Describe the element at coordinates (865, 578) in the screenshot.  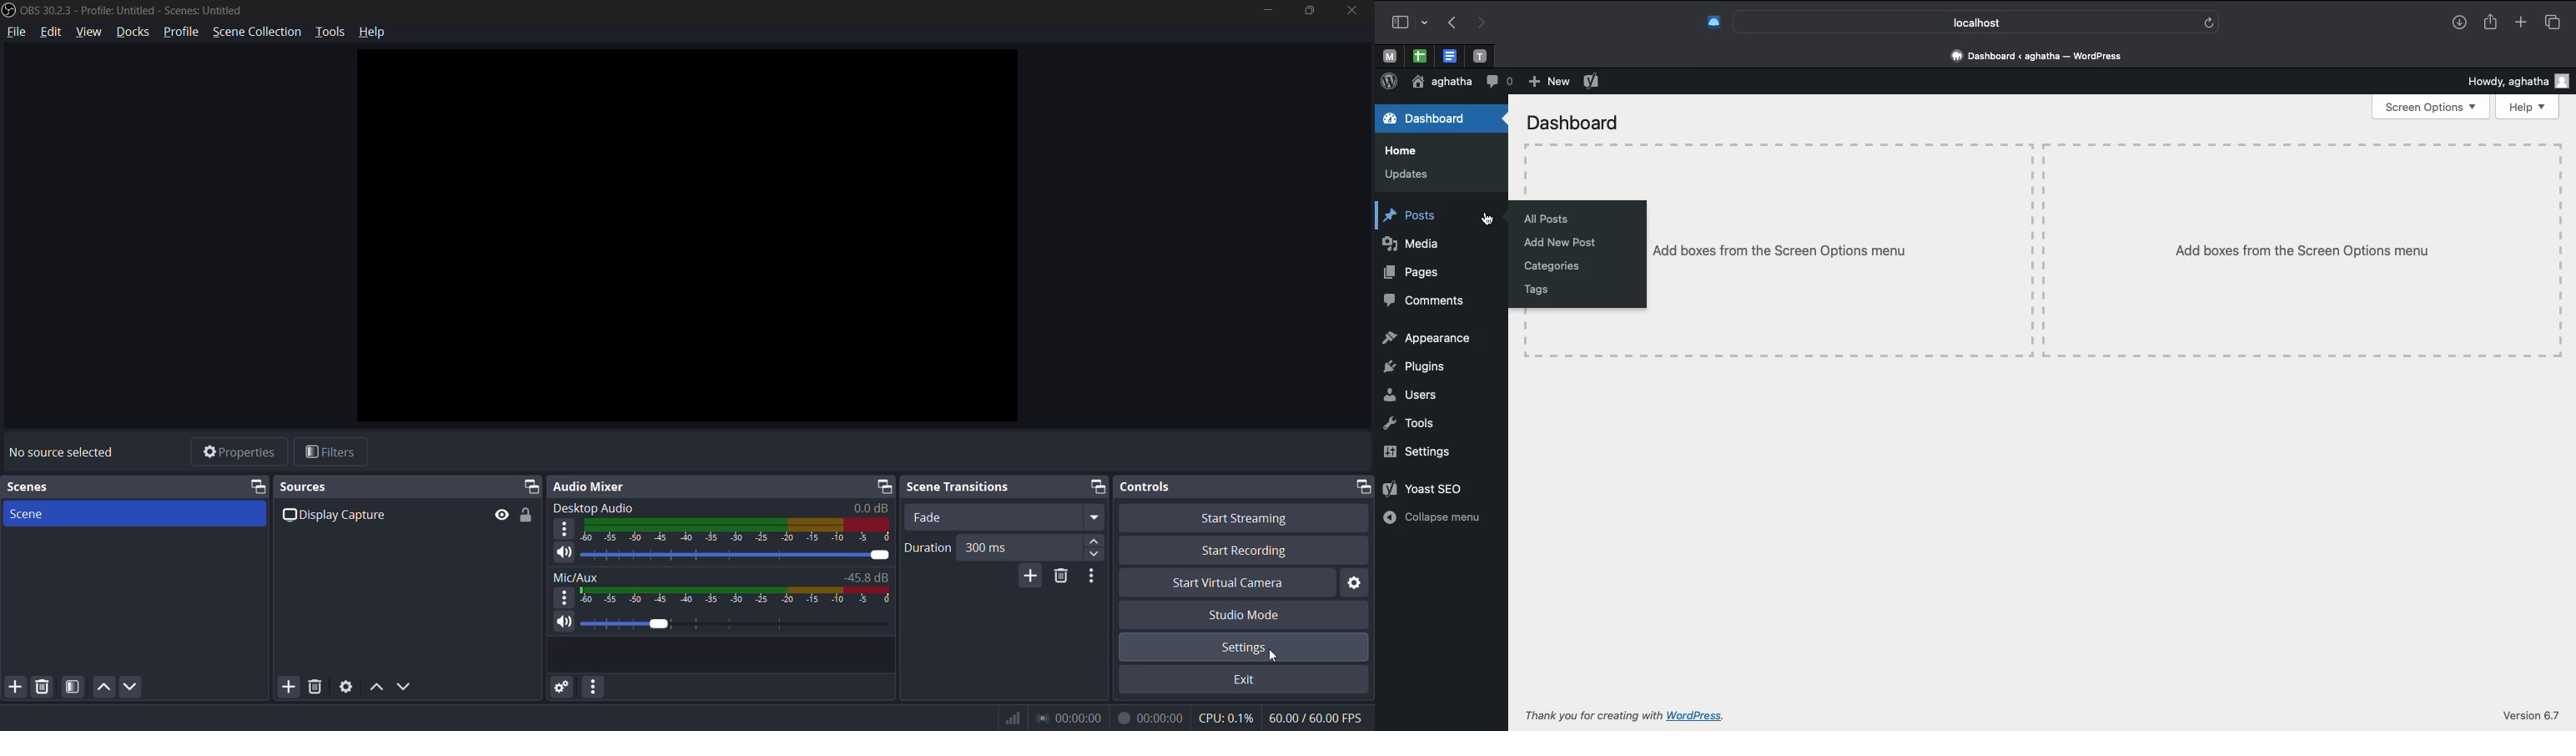
I see `-45.8 dB` at that location.